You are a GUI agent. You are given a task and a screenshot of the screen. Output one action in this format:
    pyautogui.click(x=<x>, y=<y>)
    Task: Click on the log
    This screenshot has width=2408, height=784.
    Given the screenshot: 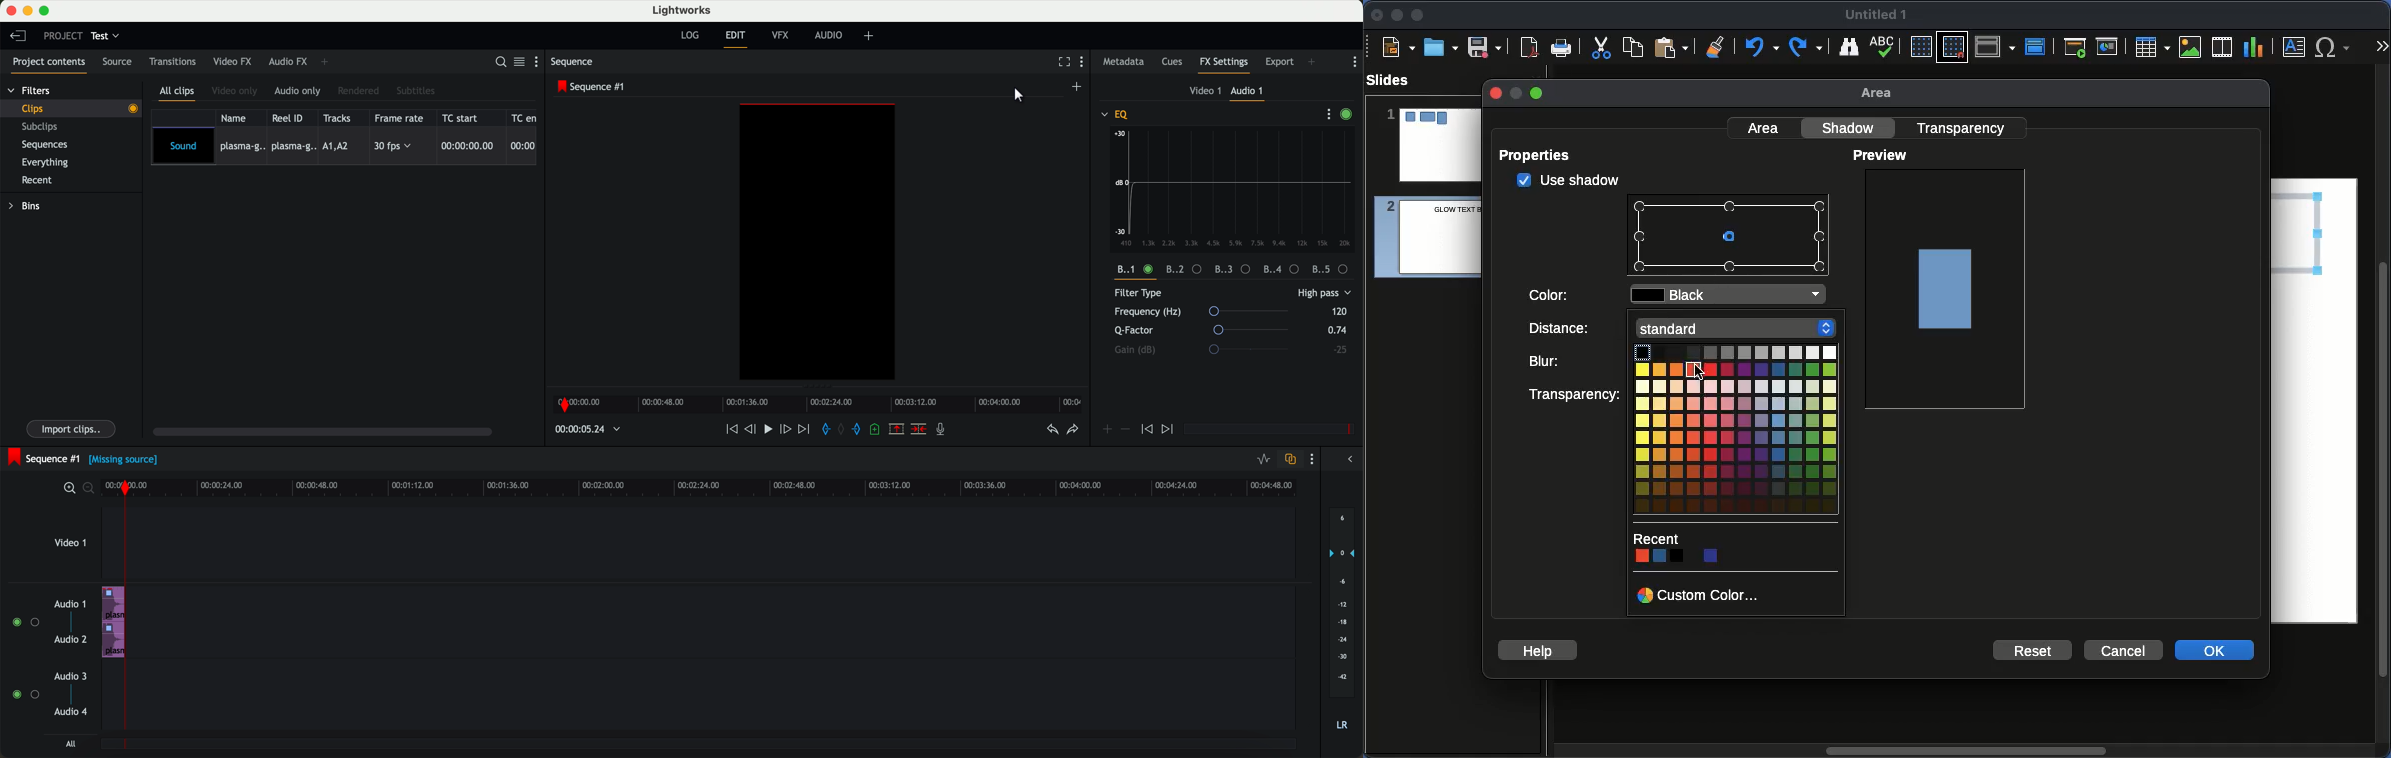 What is the action you would take?
    pyautogui.click(x=689, y=35)
    